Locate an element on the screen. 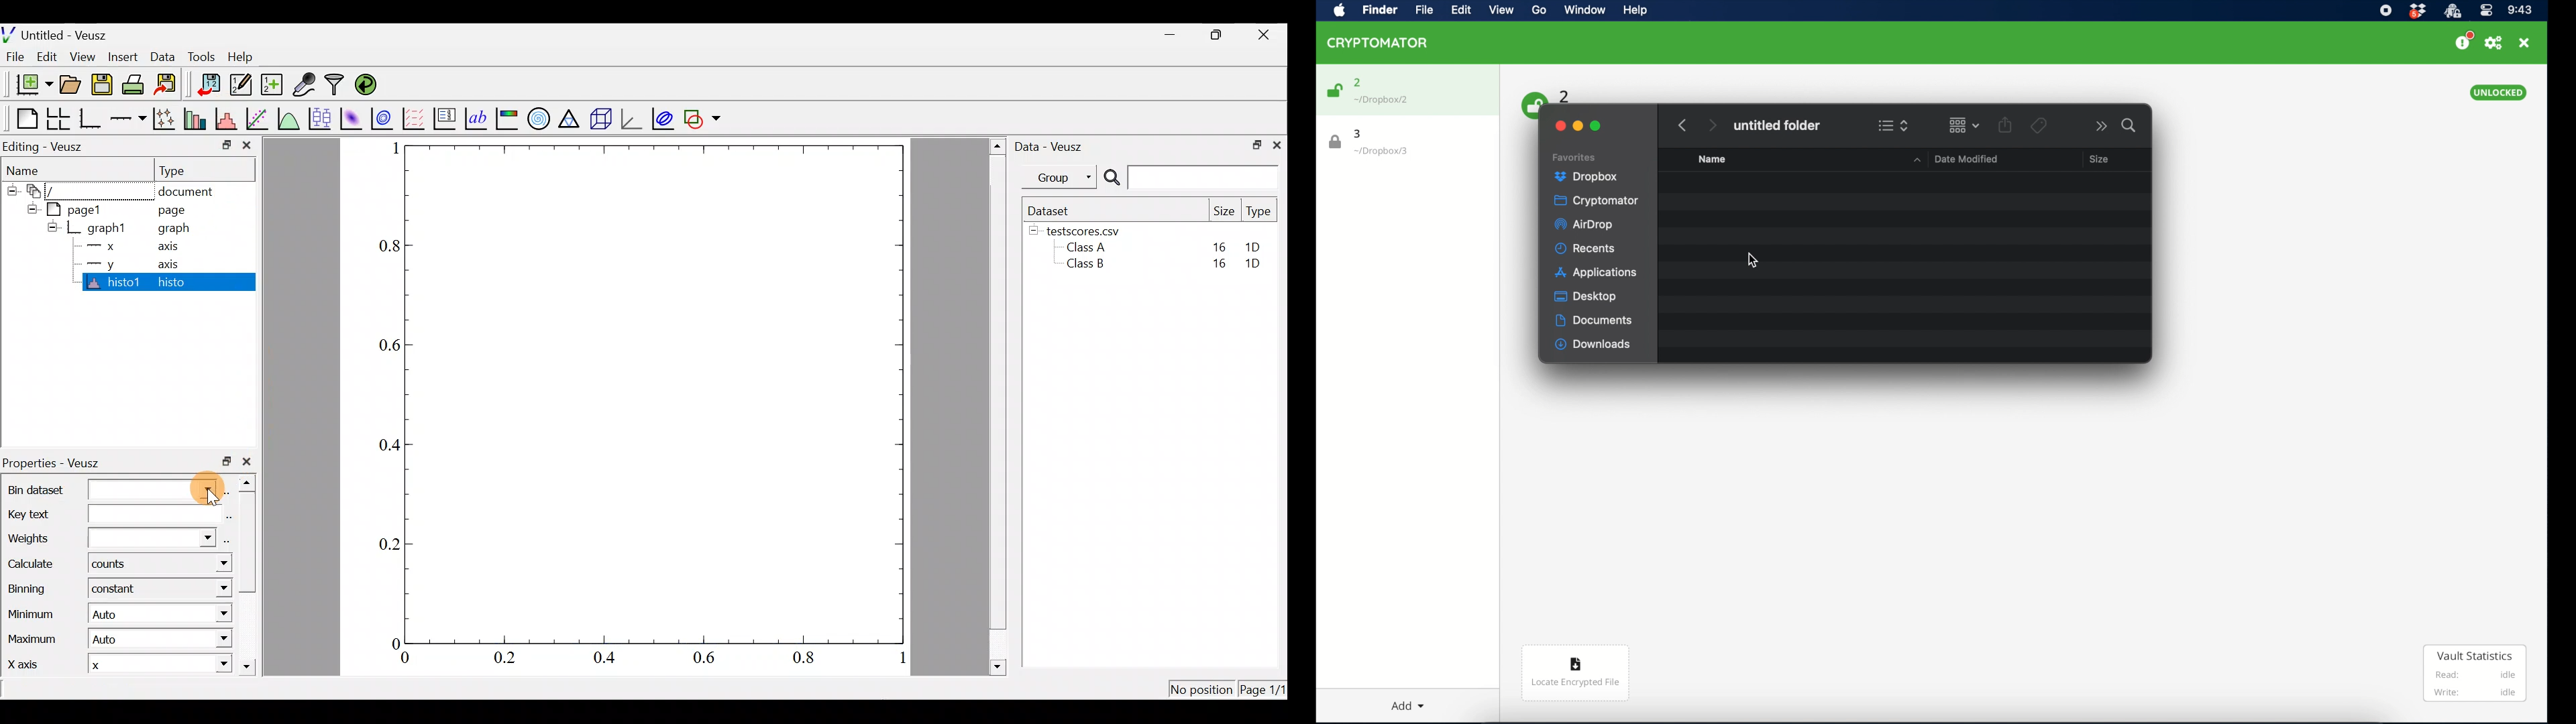 The height and width of the screenshot is (728, 2576). untitled folder is located at coordinates (1776, 125).